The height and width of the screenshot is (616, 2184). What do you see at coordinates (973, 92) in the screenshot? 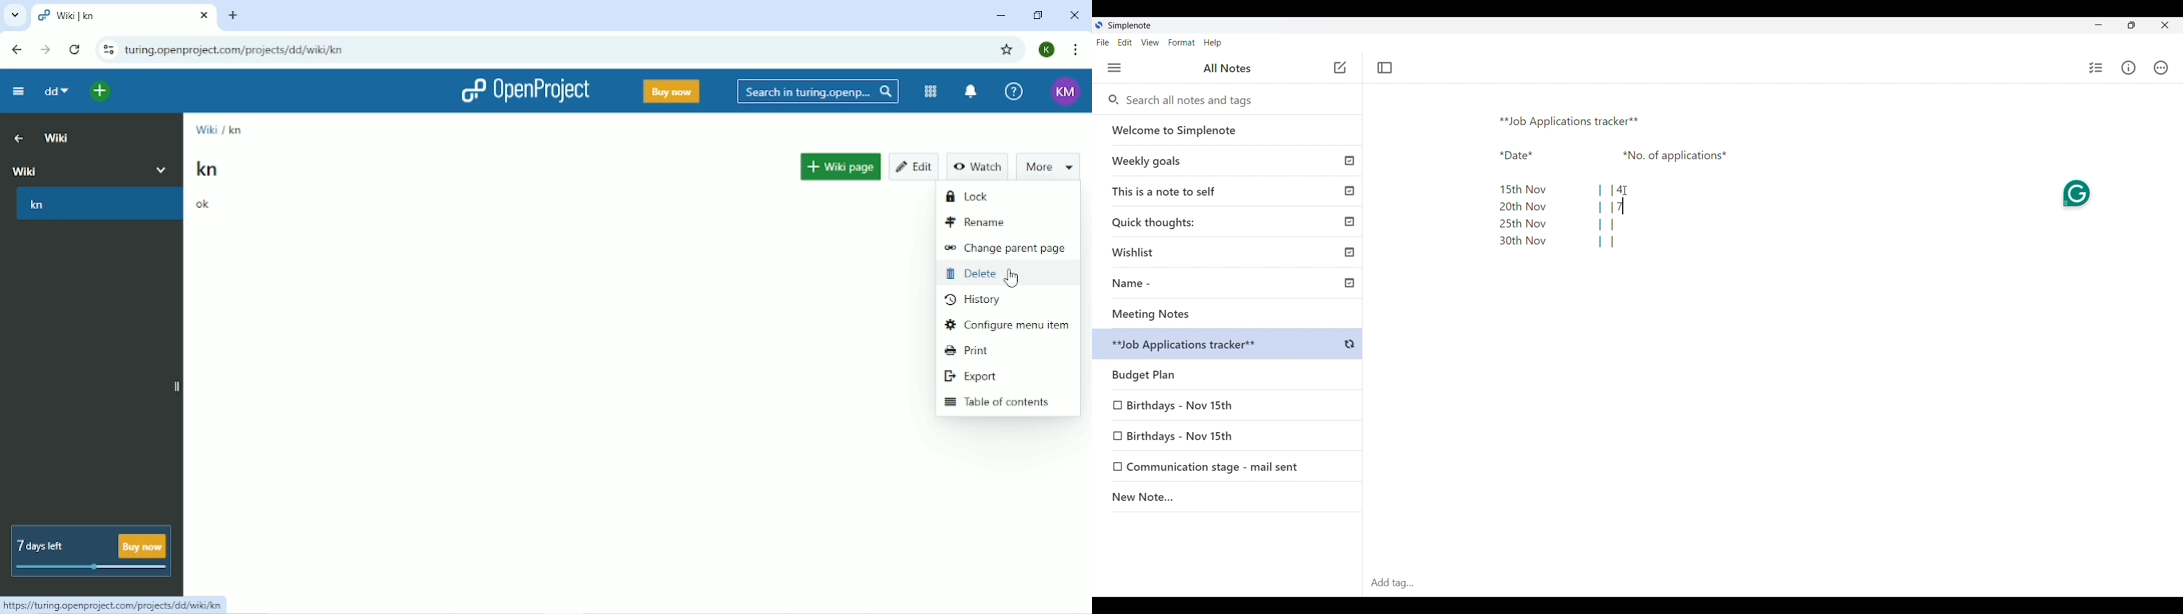
I see `To notification center` at bounding box center [973, 92].